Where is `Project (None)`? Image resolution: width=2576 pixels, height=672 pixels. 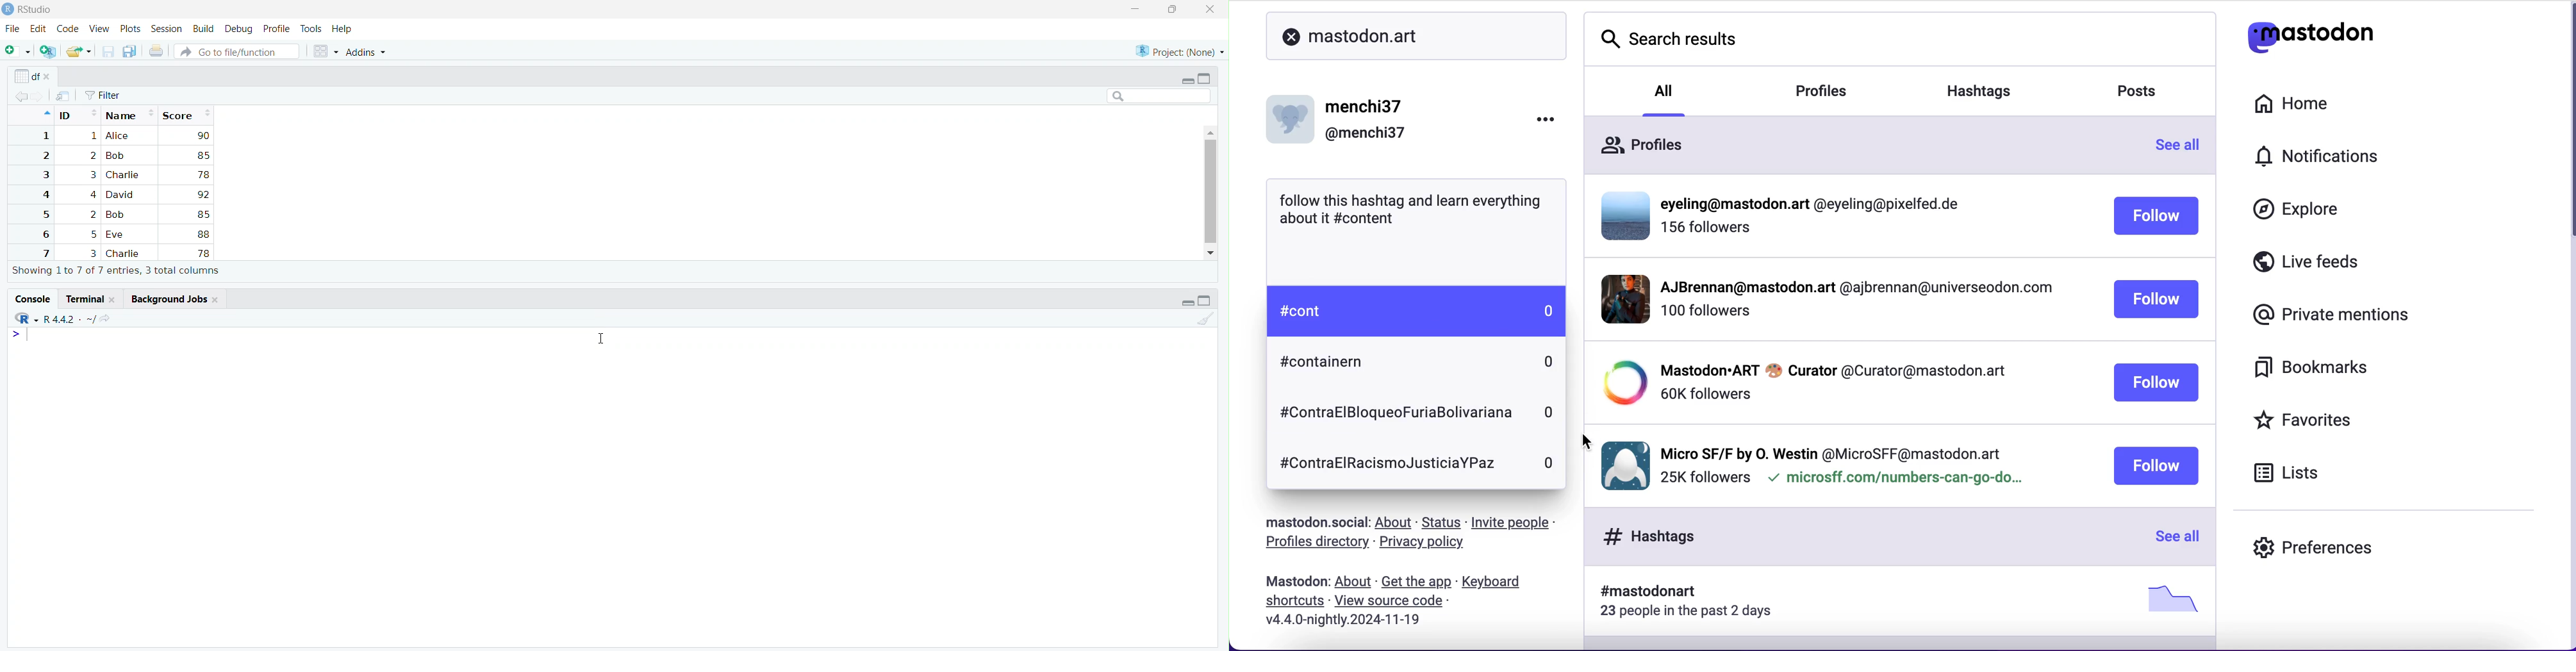 Project (None) is located at coordinates (1177, 52).